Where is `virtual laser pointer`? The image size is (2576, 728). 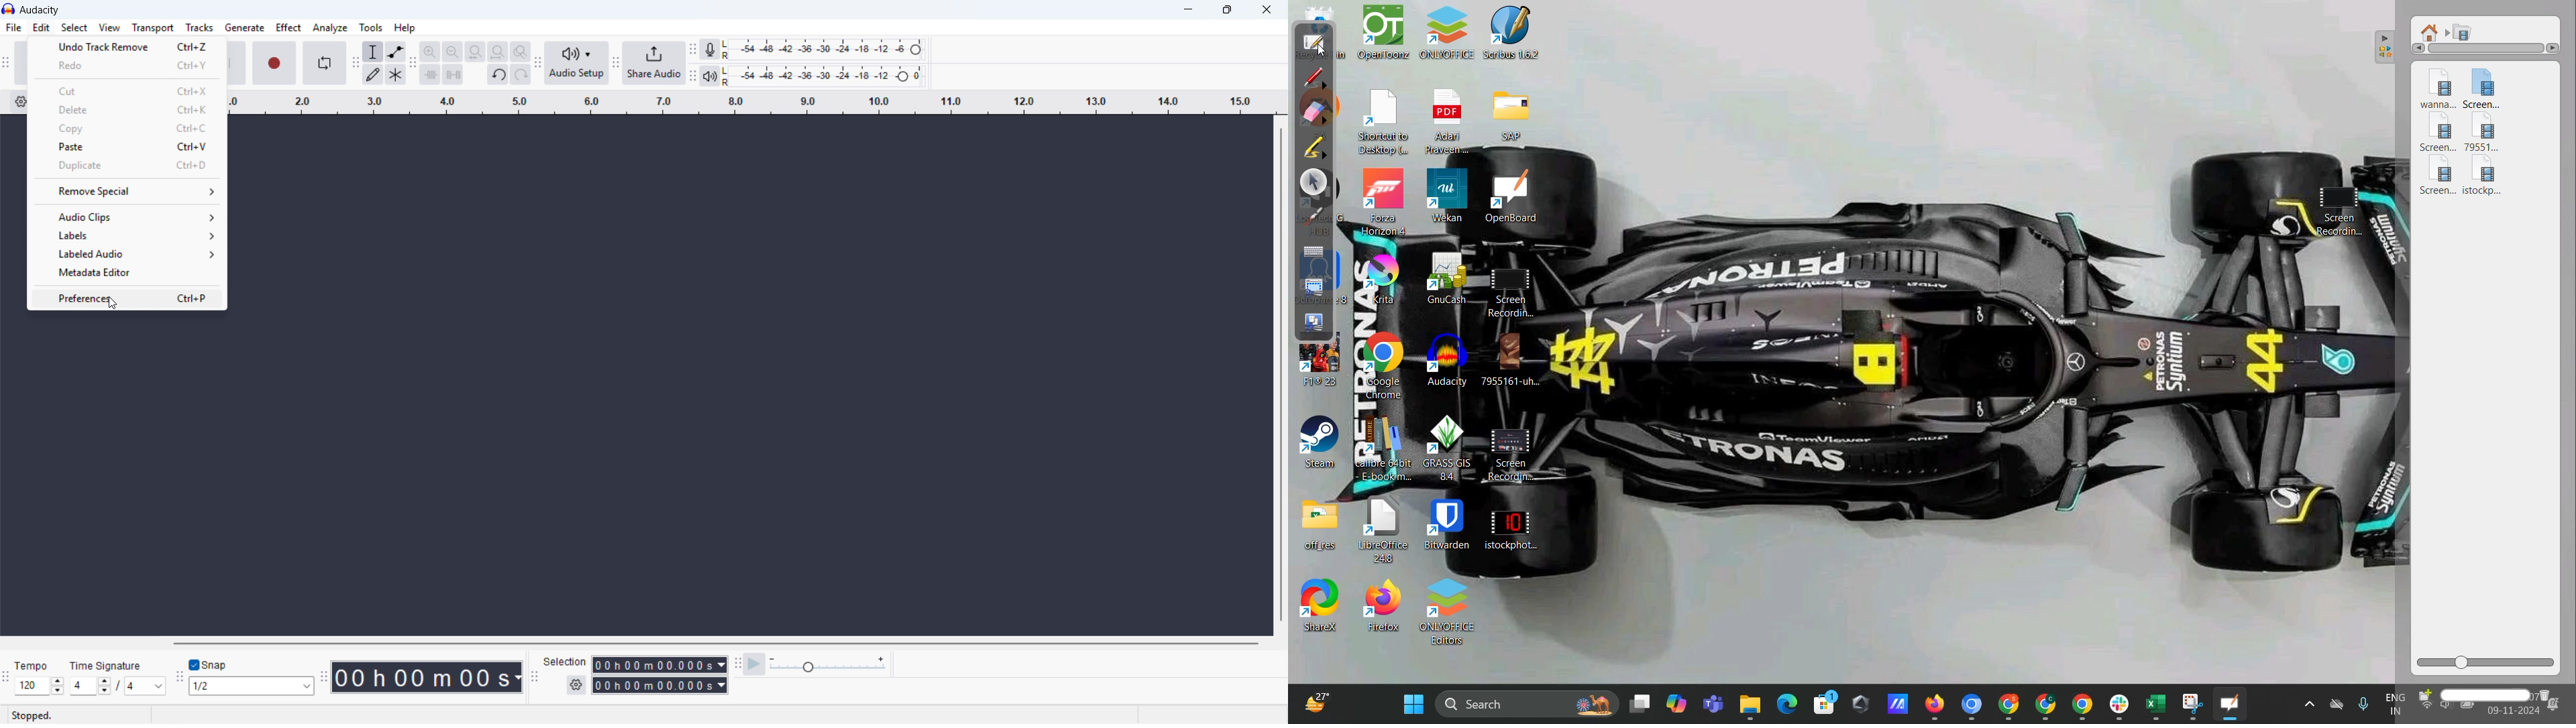 virtual laser pointer is located at coordinates (1316, 217).